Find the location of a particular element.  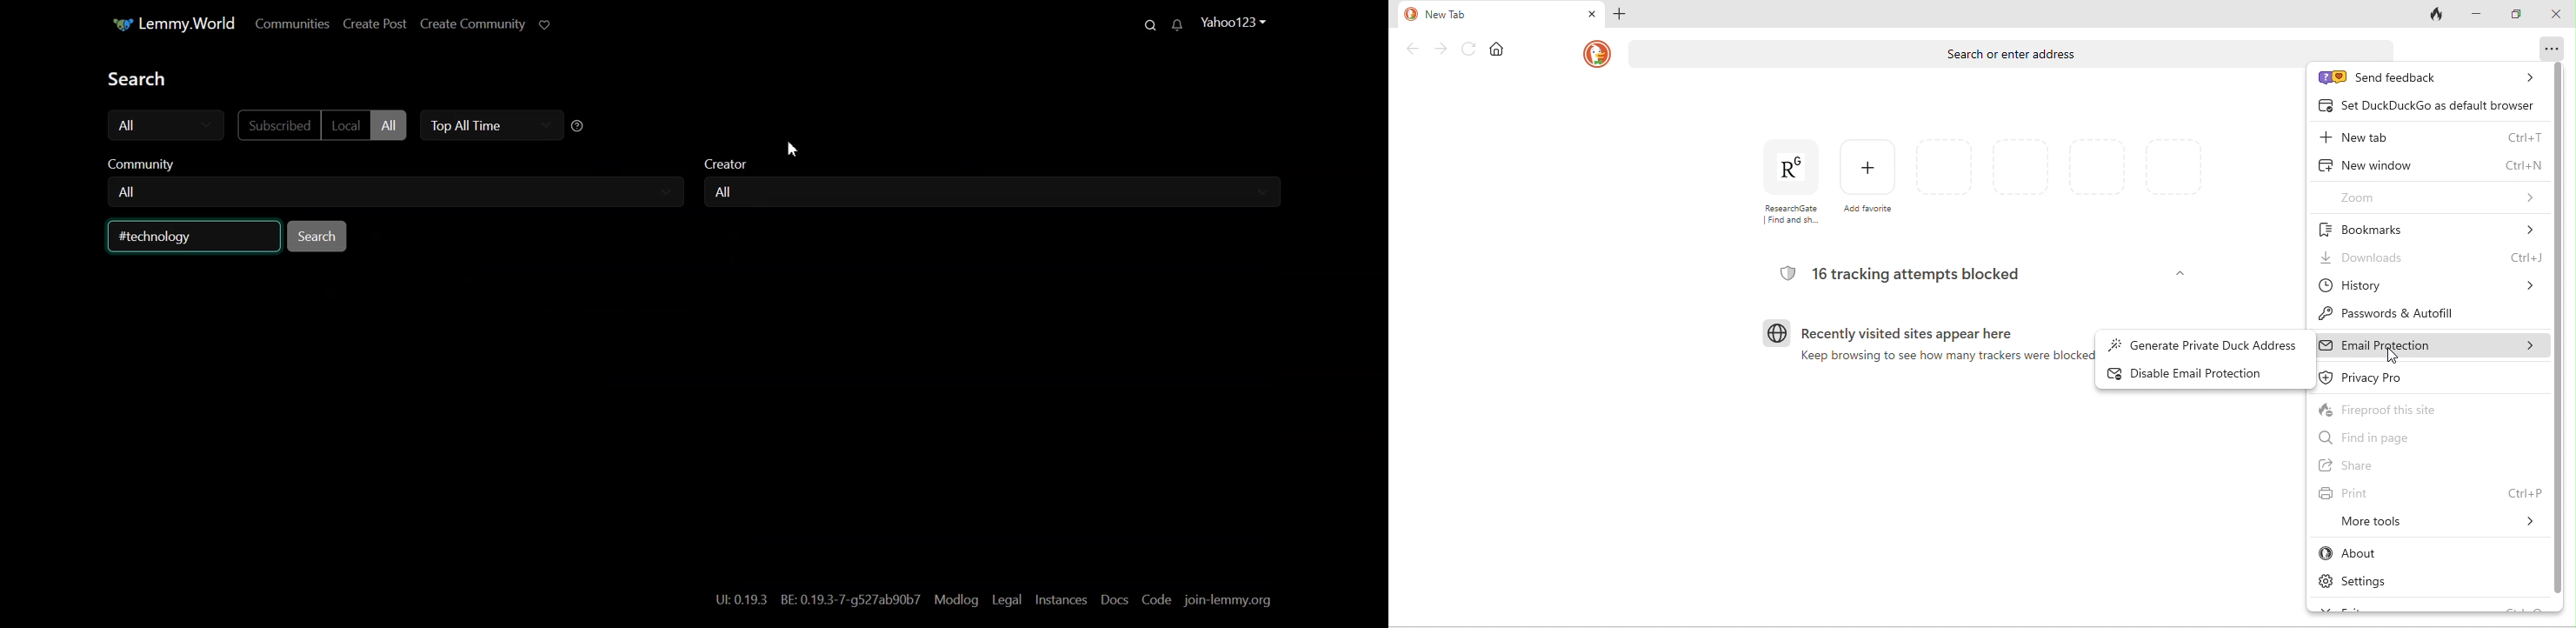

options is located at coordinates (2547, 48).